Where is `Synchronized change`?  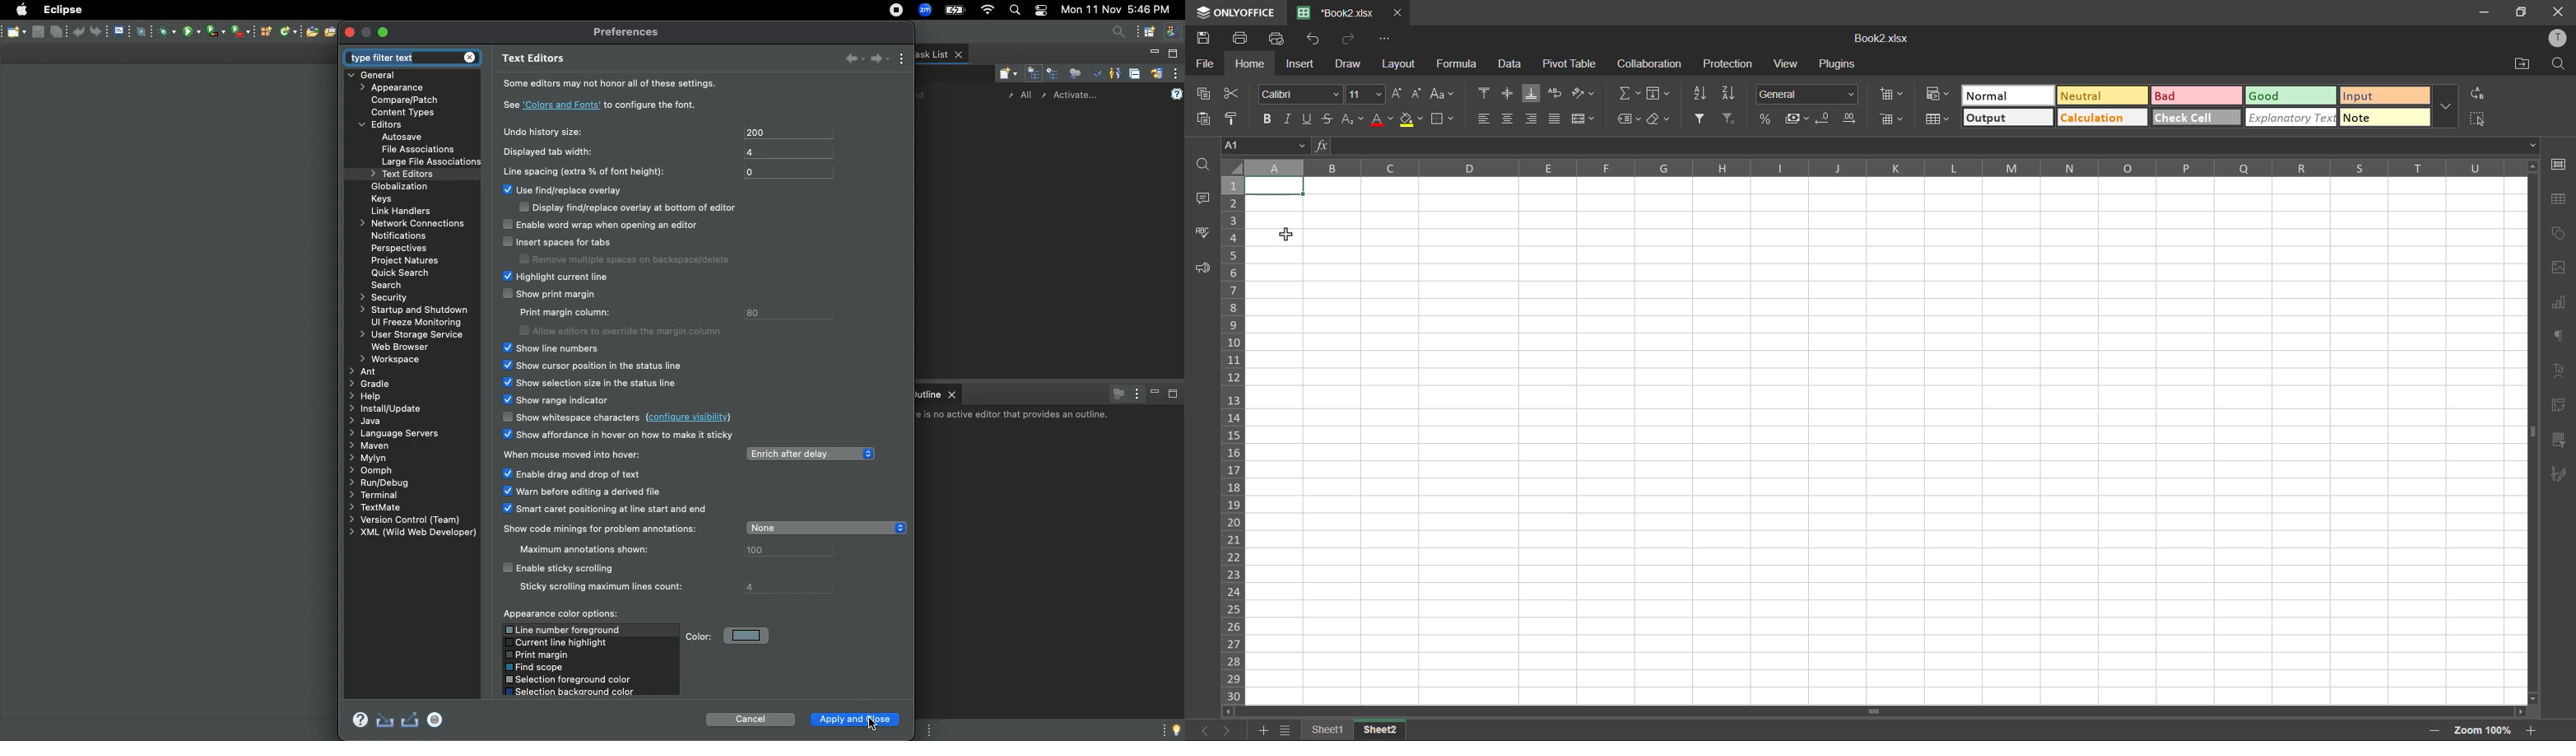 Synchronized change is located at coordinates (1156, 72).